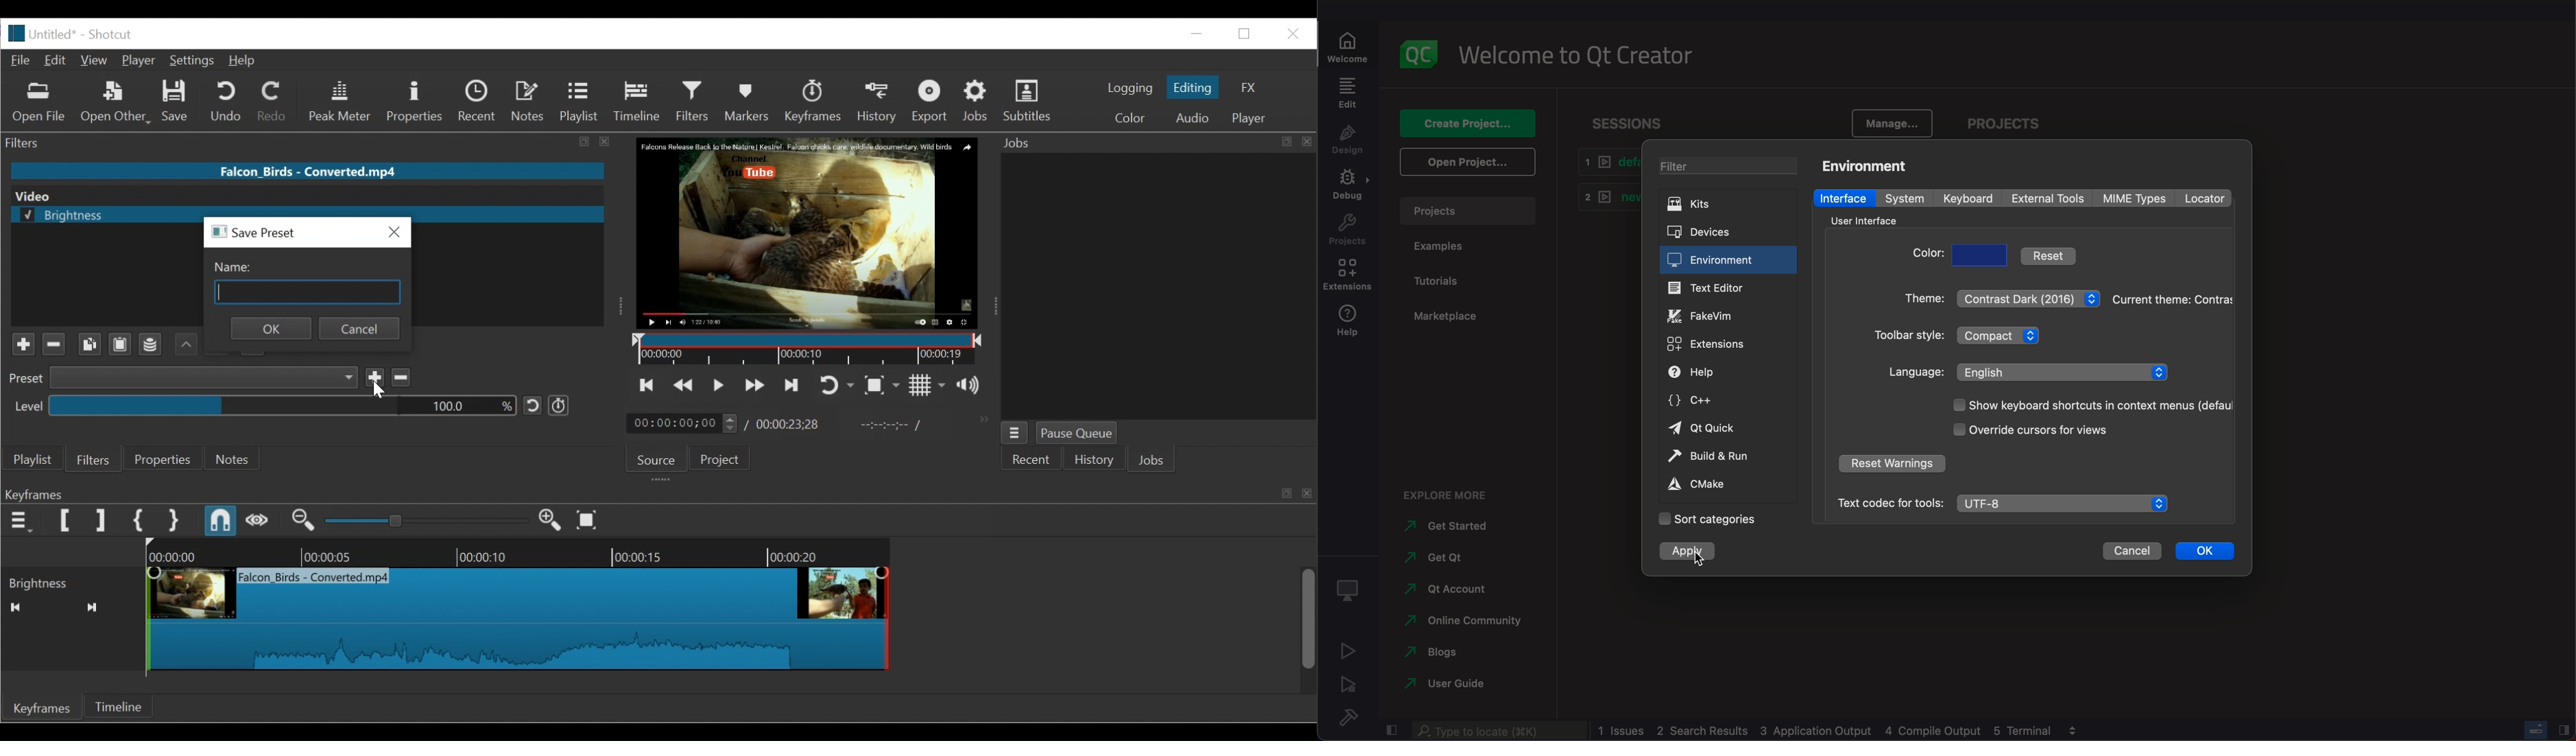 The height and width of the screenshot is (756, 2576). I want to click on close slidebar, so click(1391, 729).